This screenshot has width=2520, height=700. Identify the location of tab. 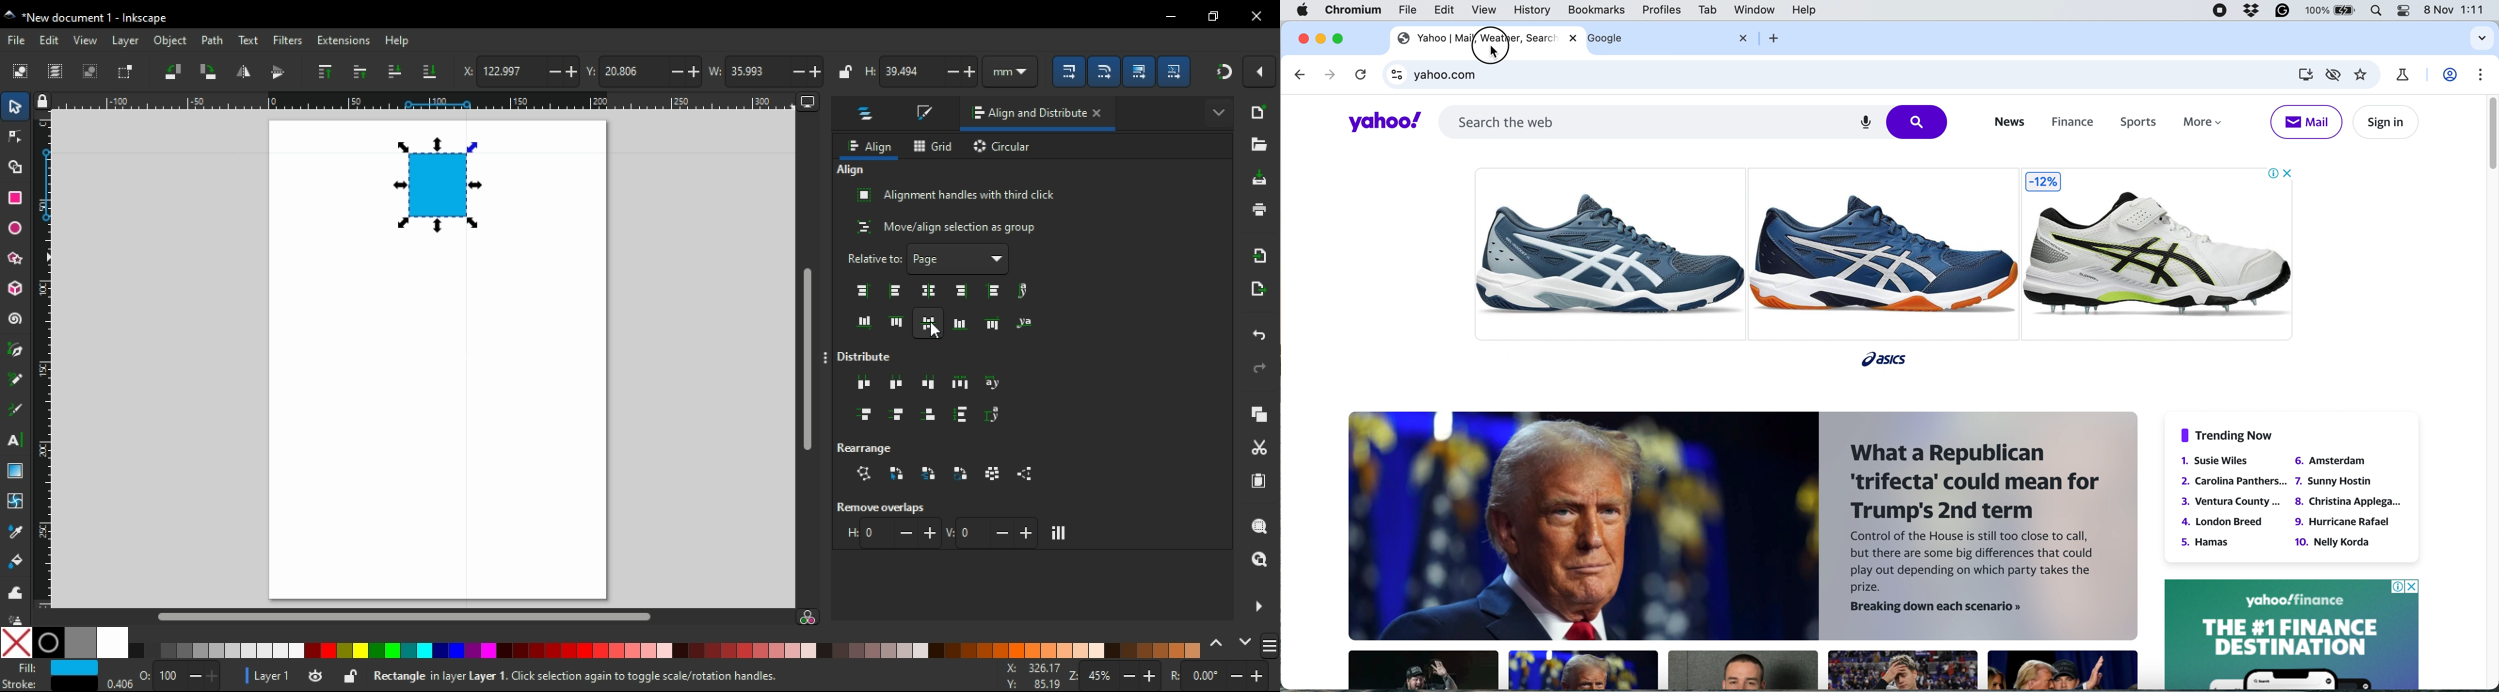
(1706, 10).